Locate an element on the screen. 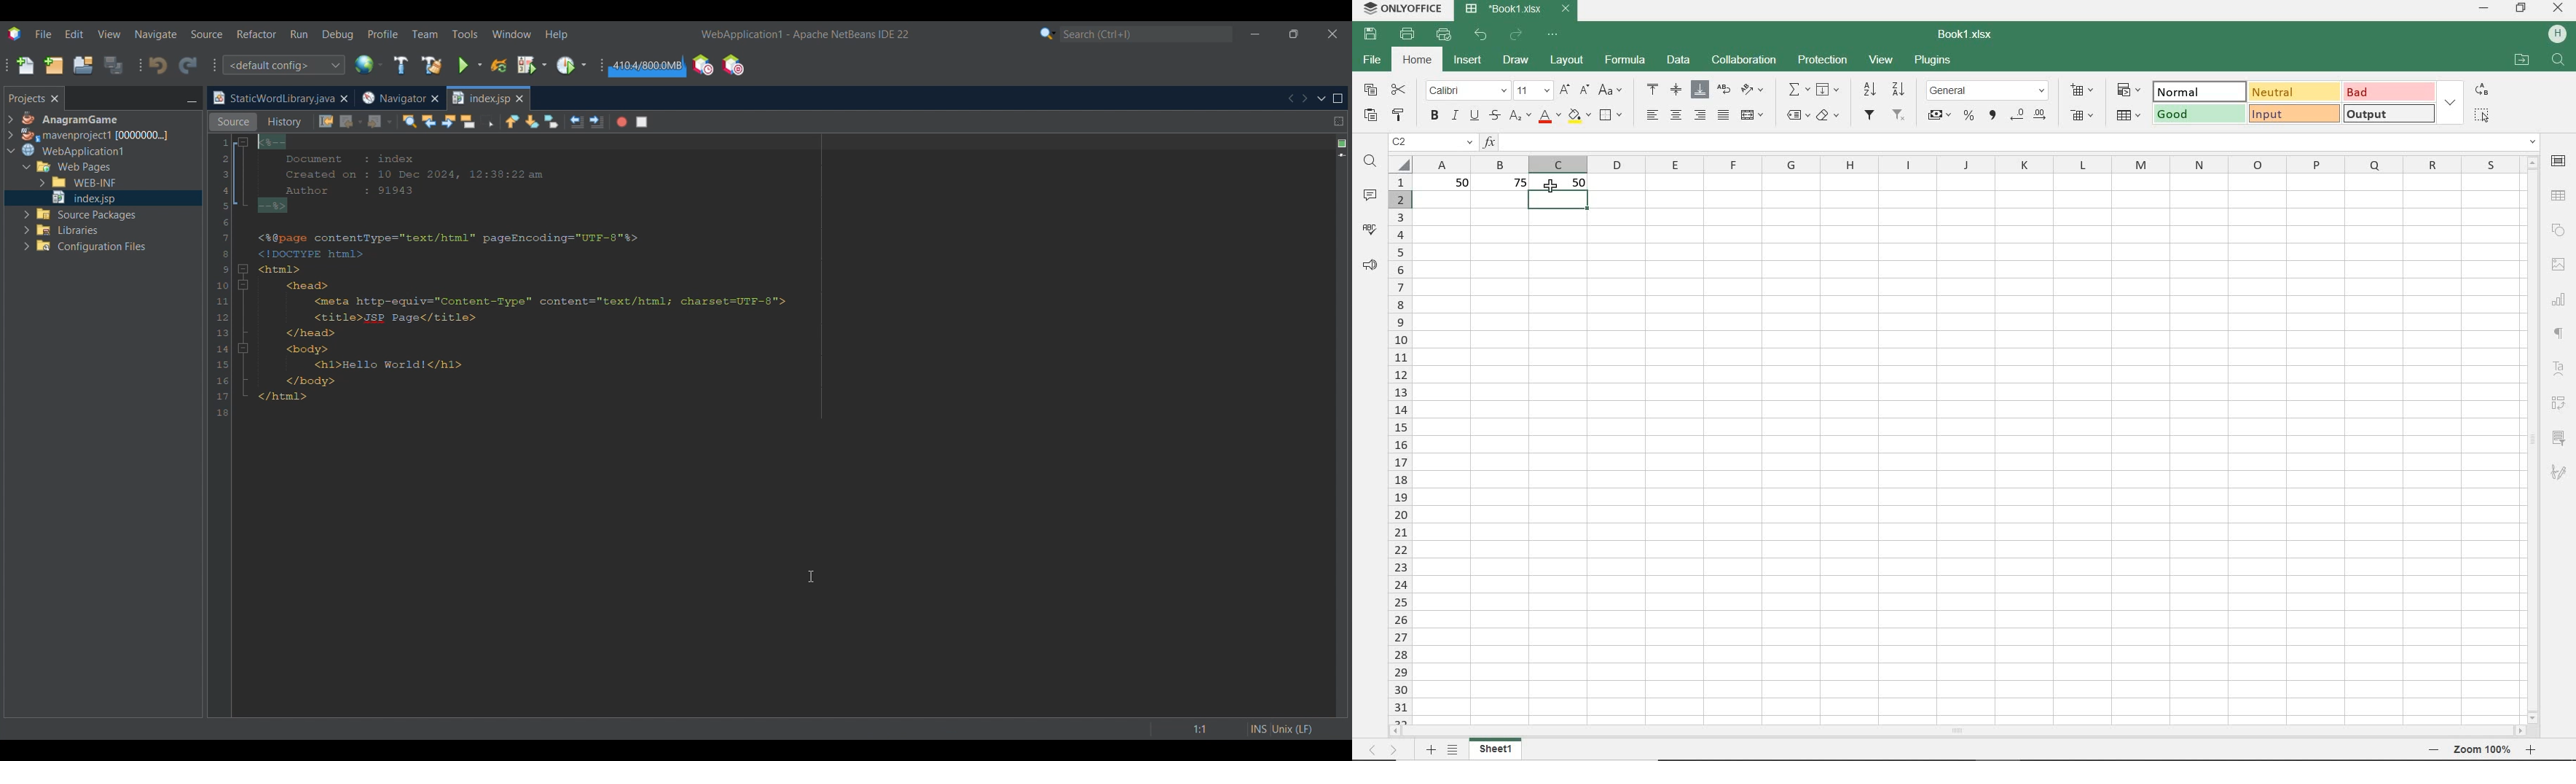 The width and height of the screenshot is (2576, 784). number format is located at coordinates (1987, 89).